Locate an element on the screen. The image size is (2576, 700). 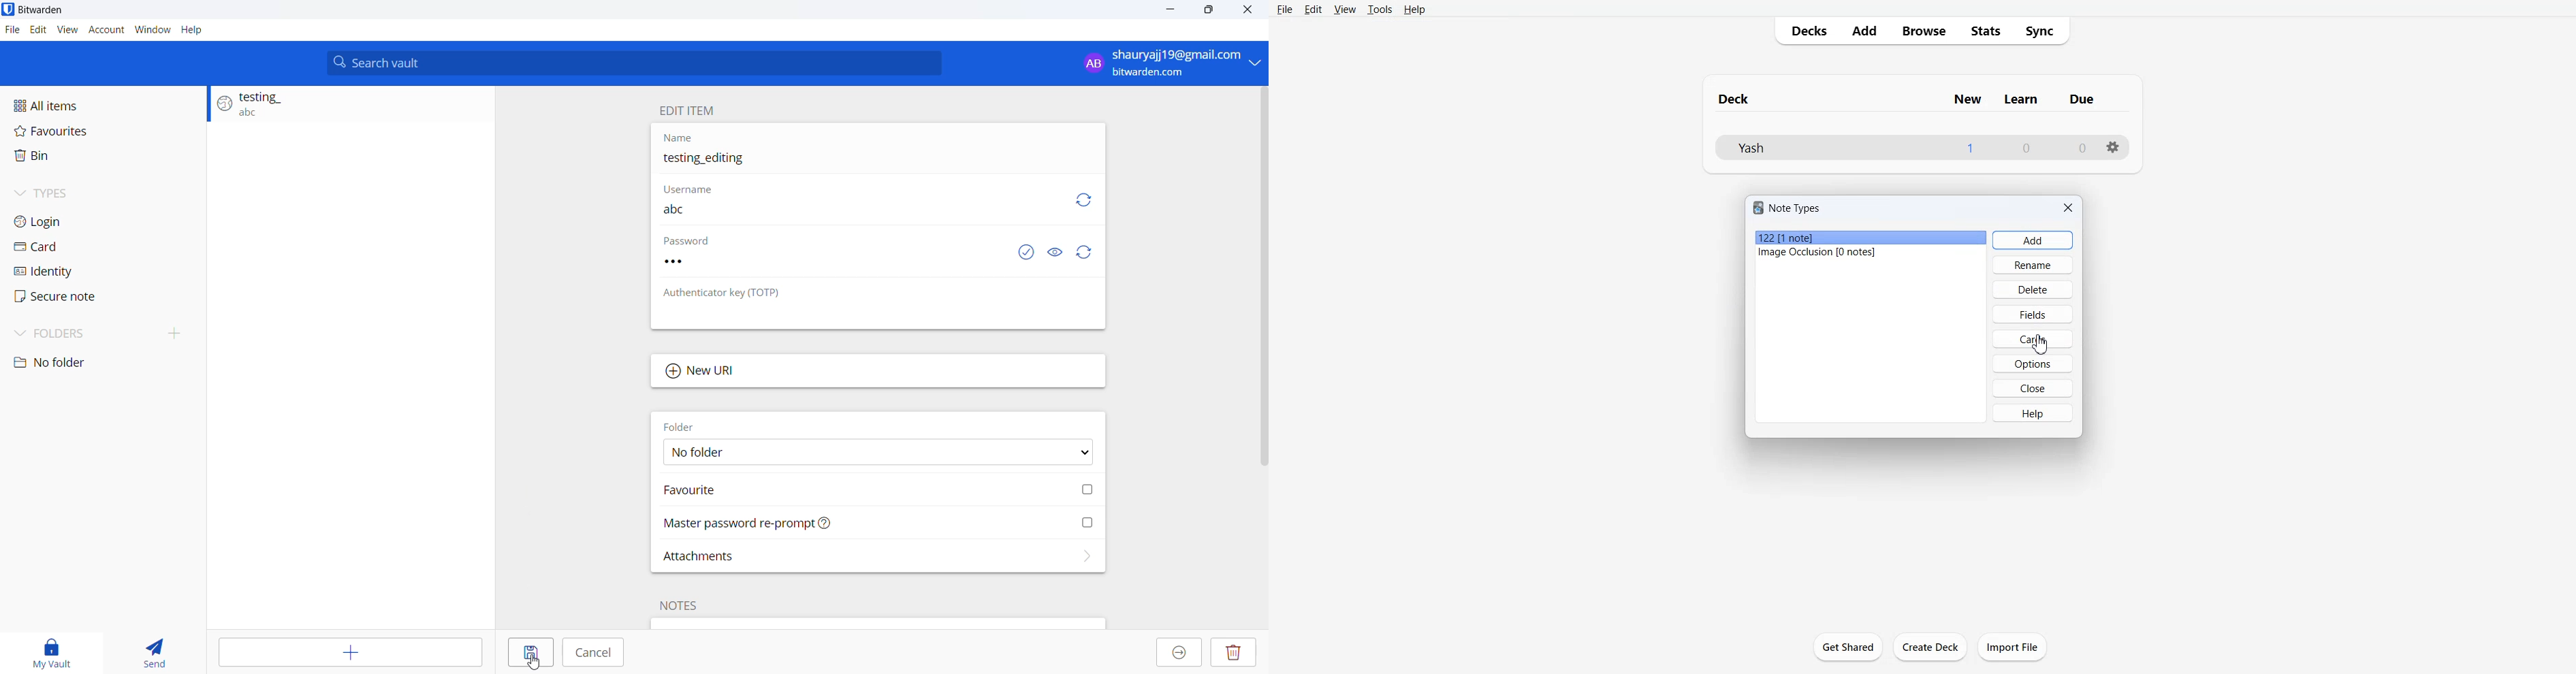
Move to organization is located at coordinates (1179, 653).